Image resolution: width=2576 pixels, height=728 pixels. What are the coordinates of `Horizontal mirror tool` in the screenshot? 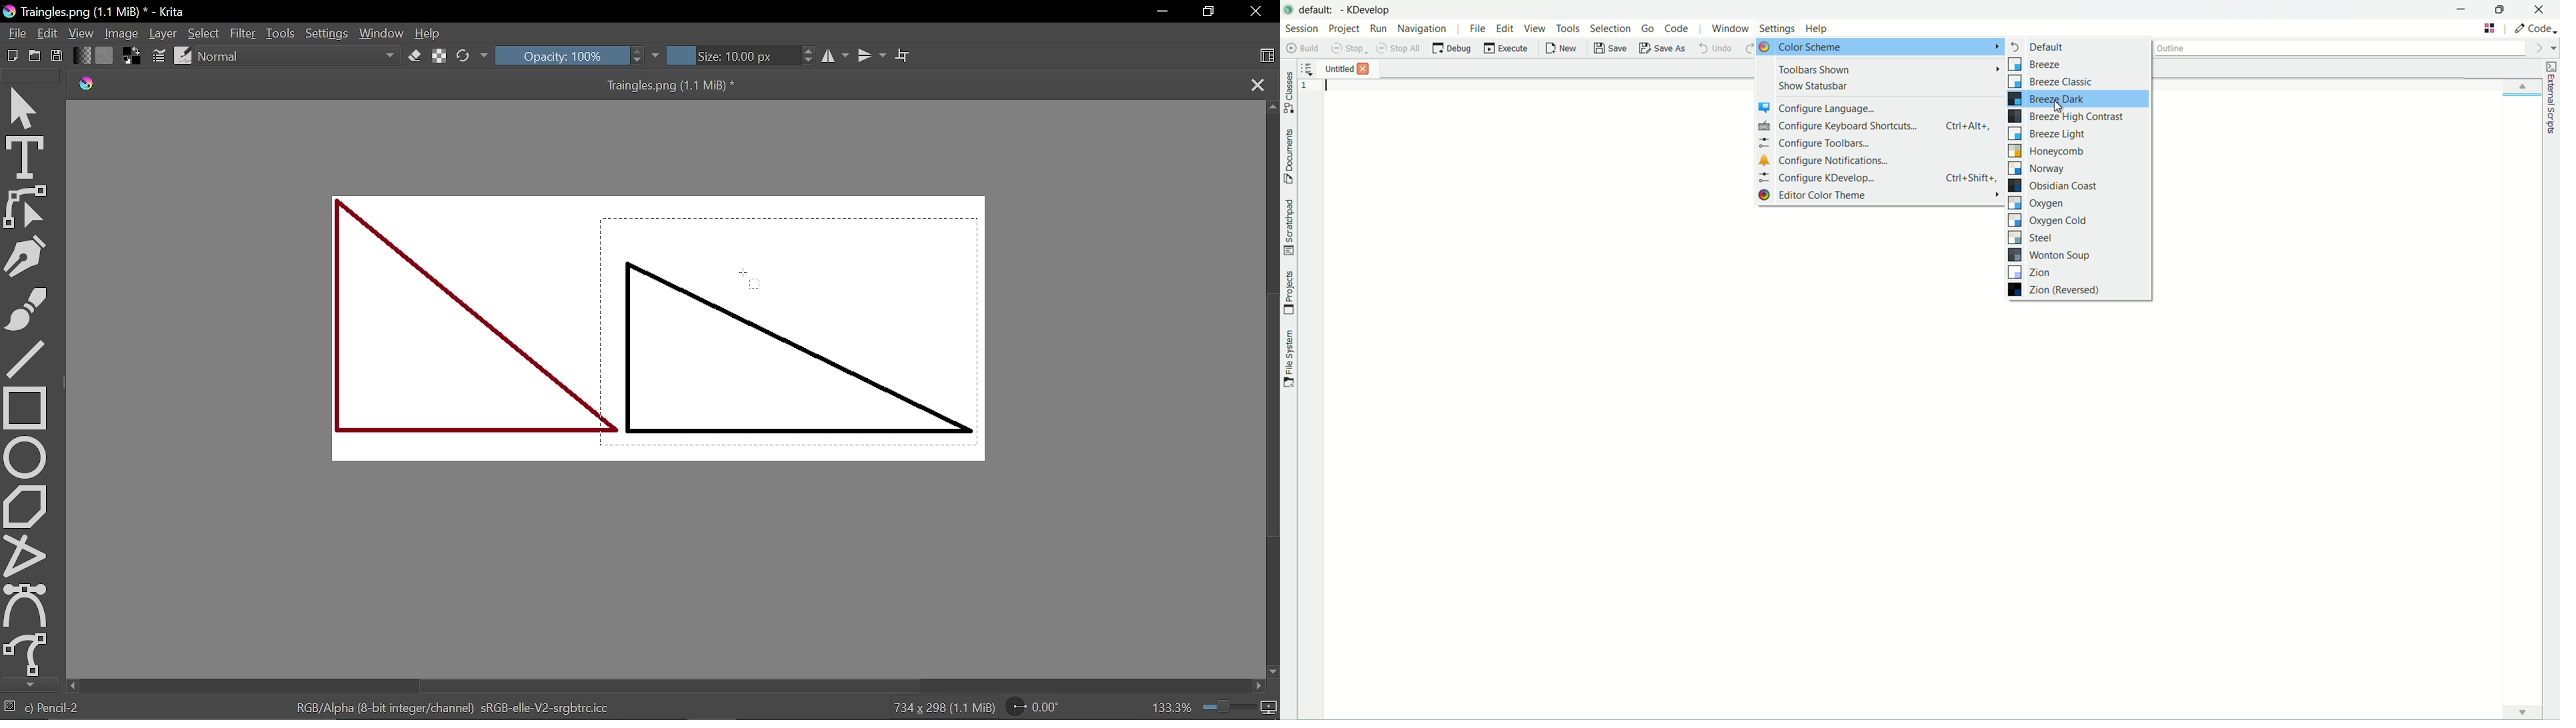 It's located at (838, 55).